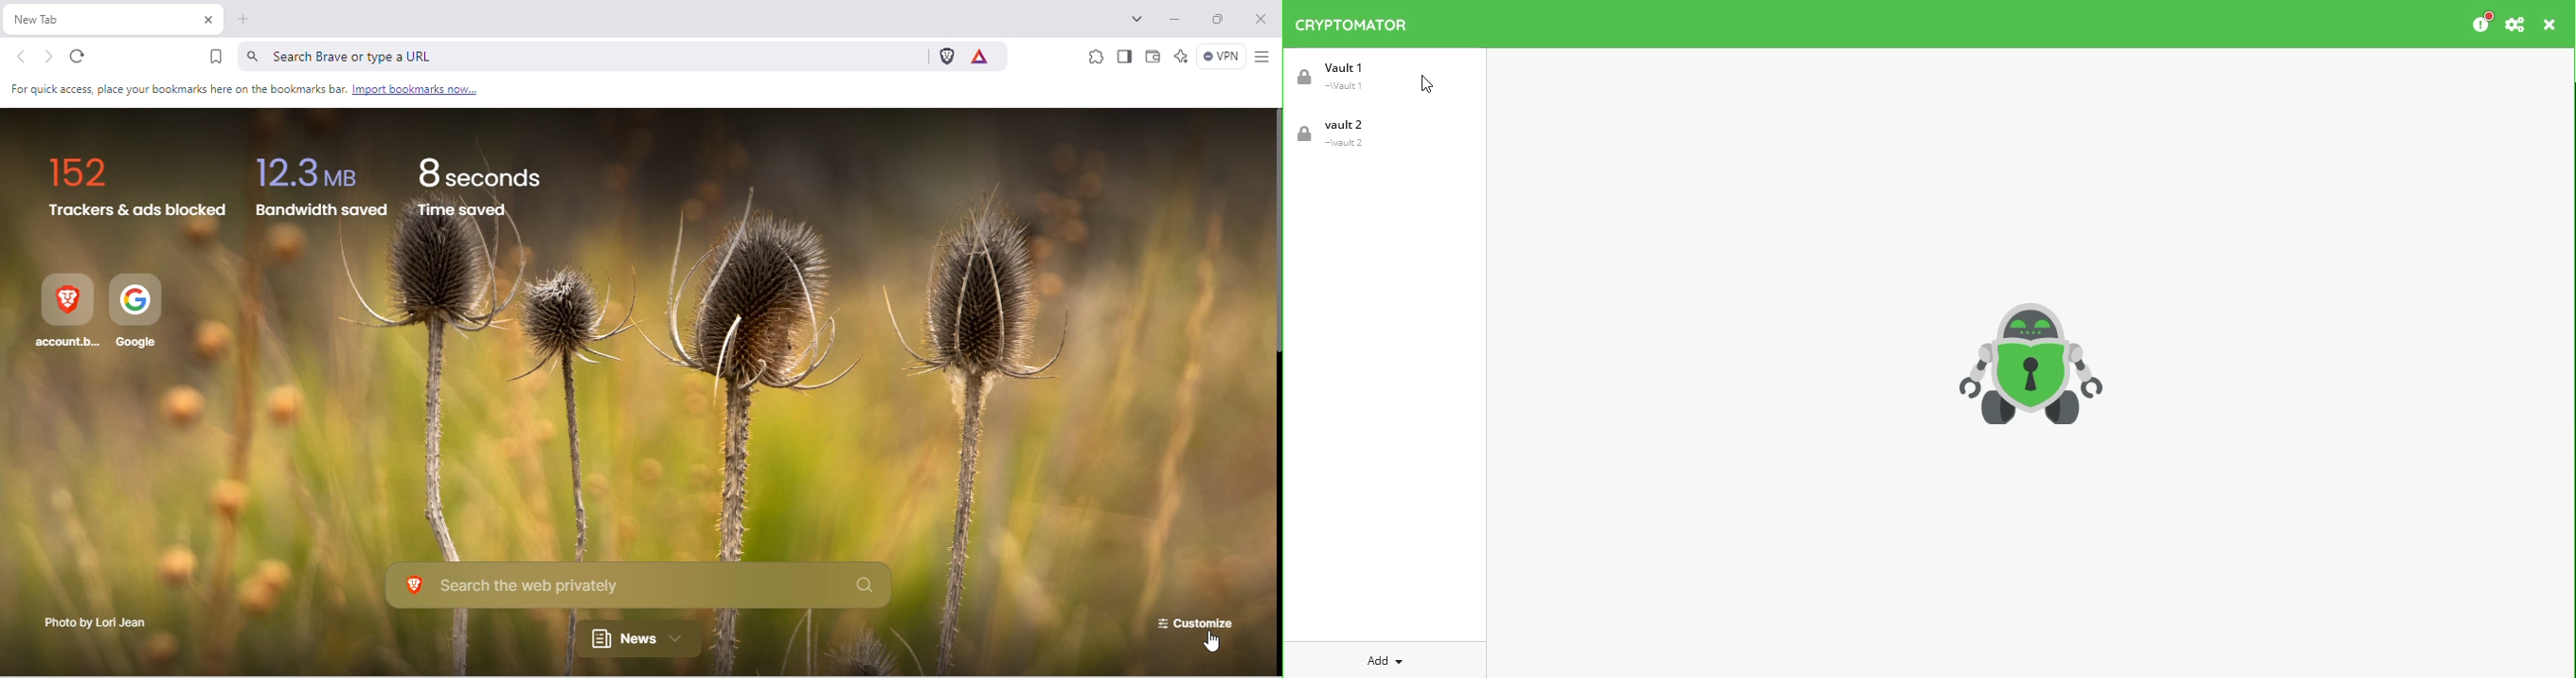 The image size is (2576, 700). Describe the element at coordinates (1381, 661) in the screenshot. I see `add vault` at that location.